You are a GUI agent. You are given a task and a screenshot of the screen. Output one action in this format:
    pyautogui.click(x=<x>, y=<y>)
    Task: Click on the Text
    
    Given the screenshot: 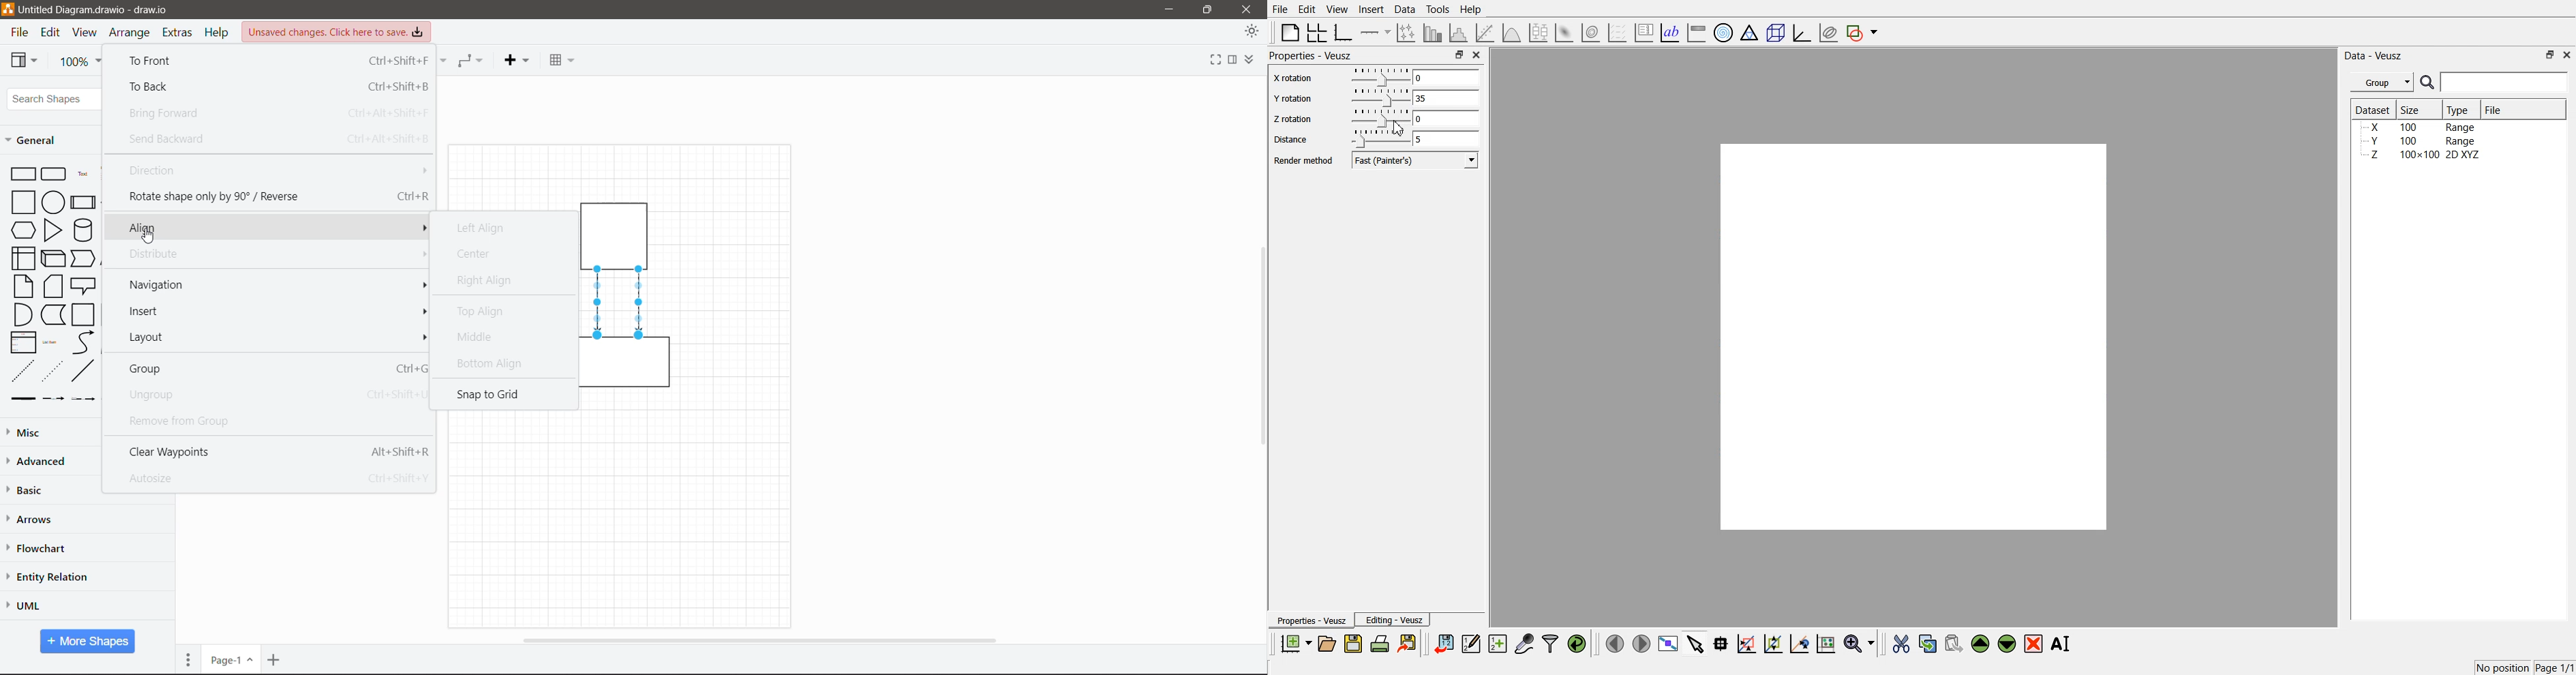 What is the action you would take?
    pyautogui.click(x=83, y=172)
    